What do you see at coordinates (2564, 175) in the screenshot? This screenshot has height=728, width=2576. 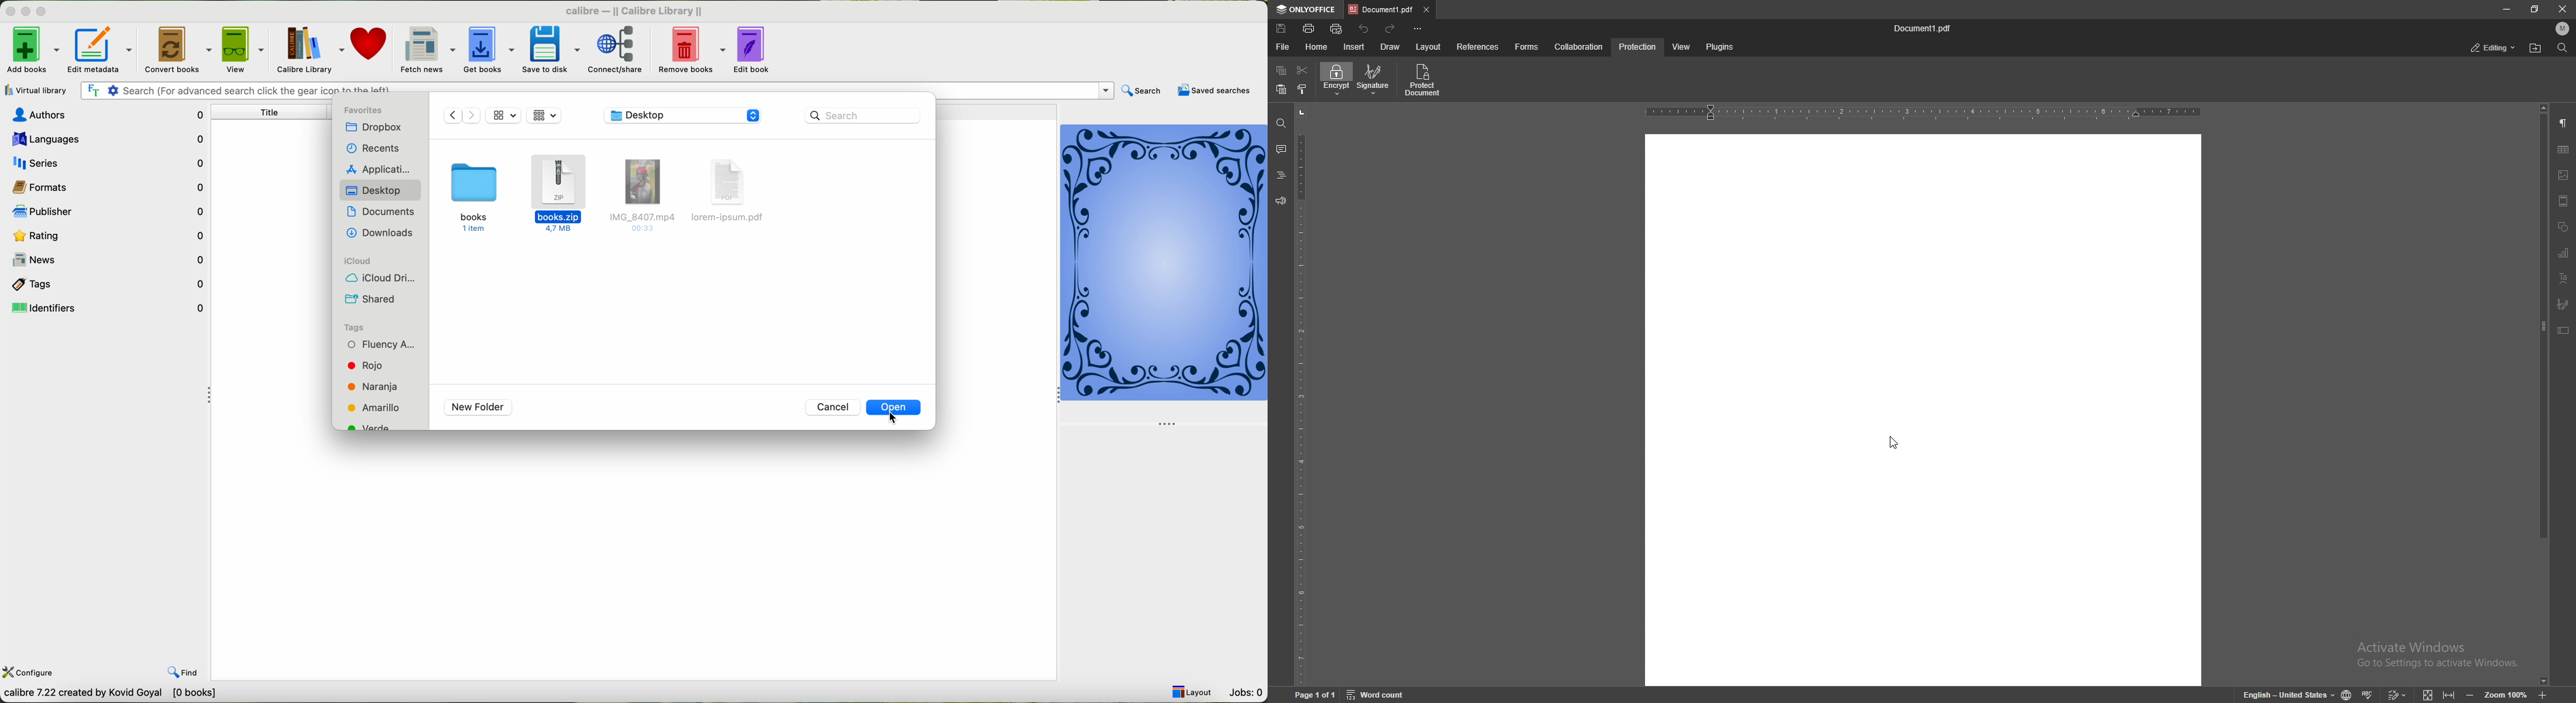 I see `image` at bounding box center [2564, 175].